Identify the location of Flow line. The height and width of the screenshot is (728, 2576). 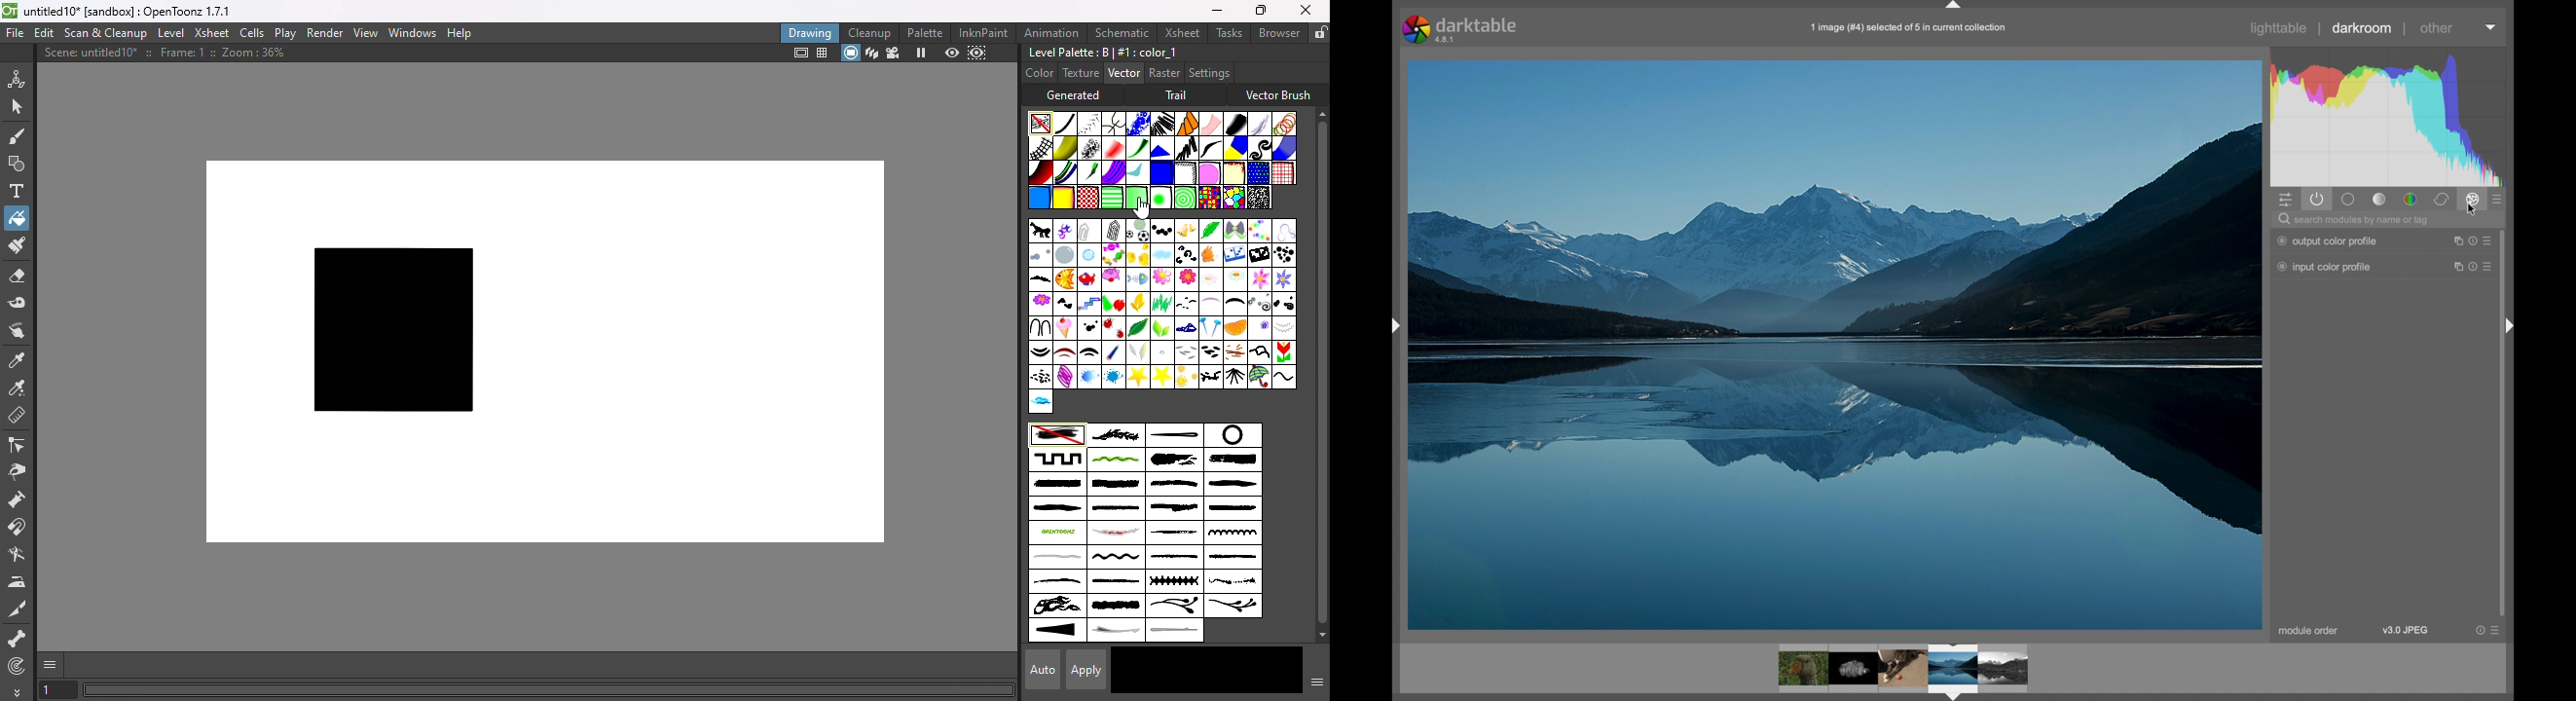
(1136, 174).